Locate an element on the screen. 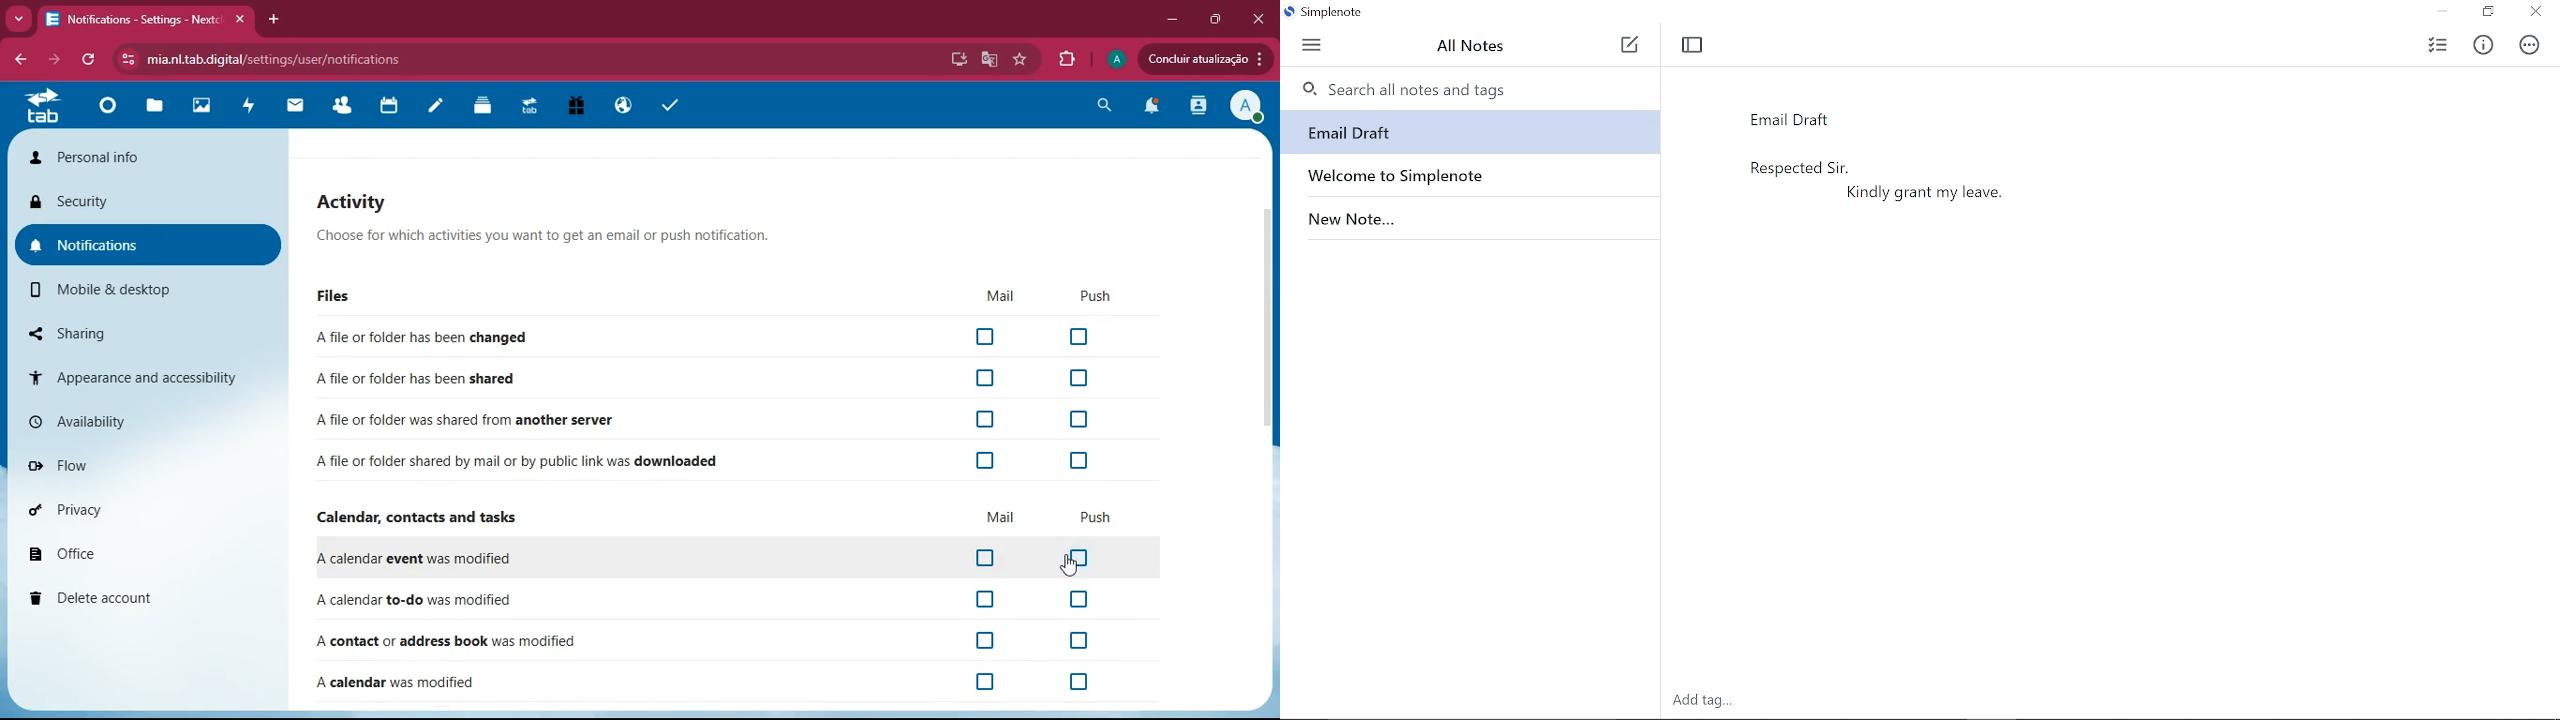 This screenshot has width=2576, height=728. checkbox is located at coordinates (1079, 421).